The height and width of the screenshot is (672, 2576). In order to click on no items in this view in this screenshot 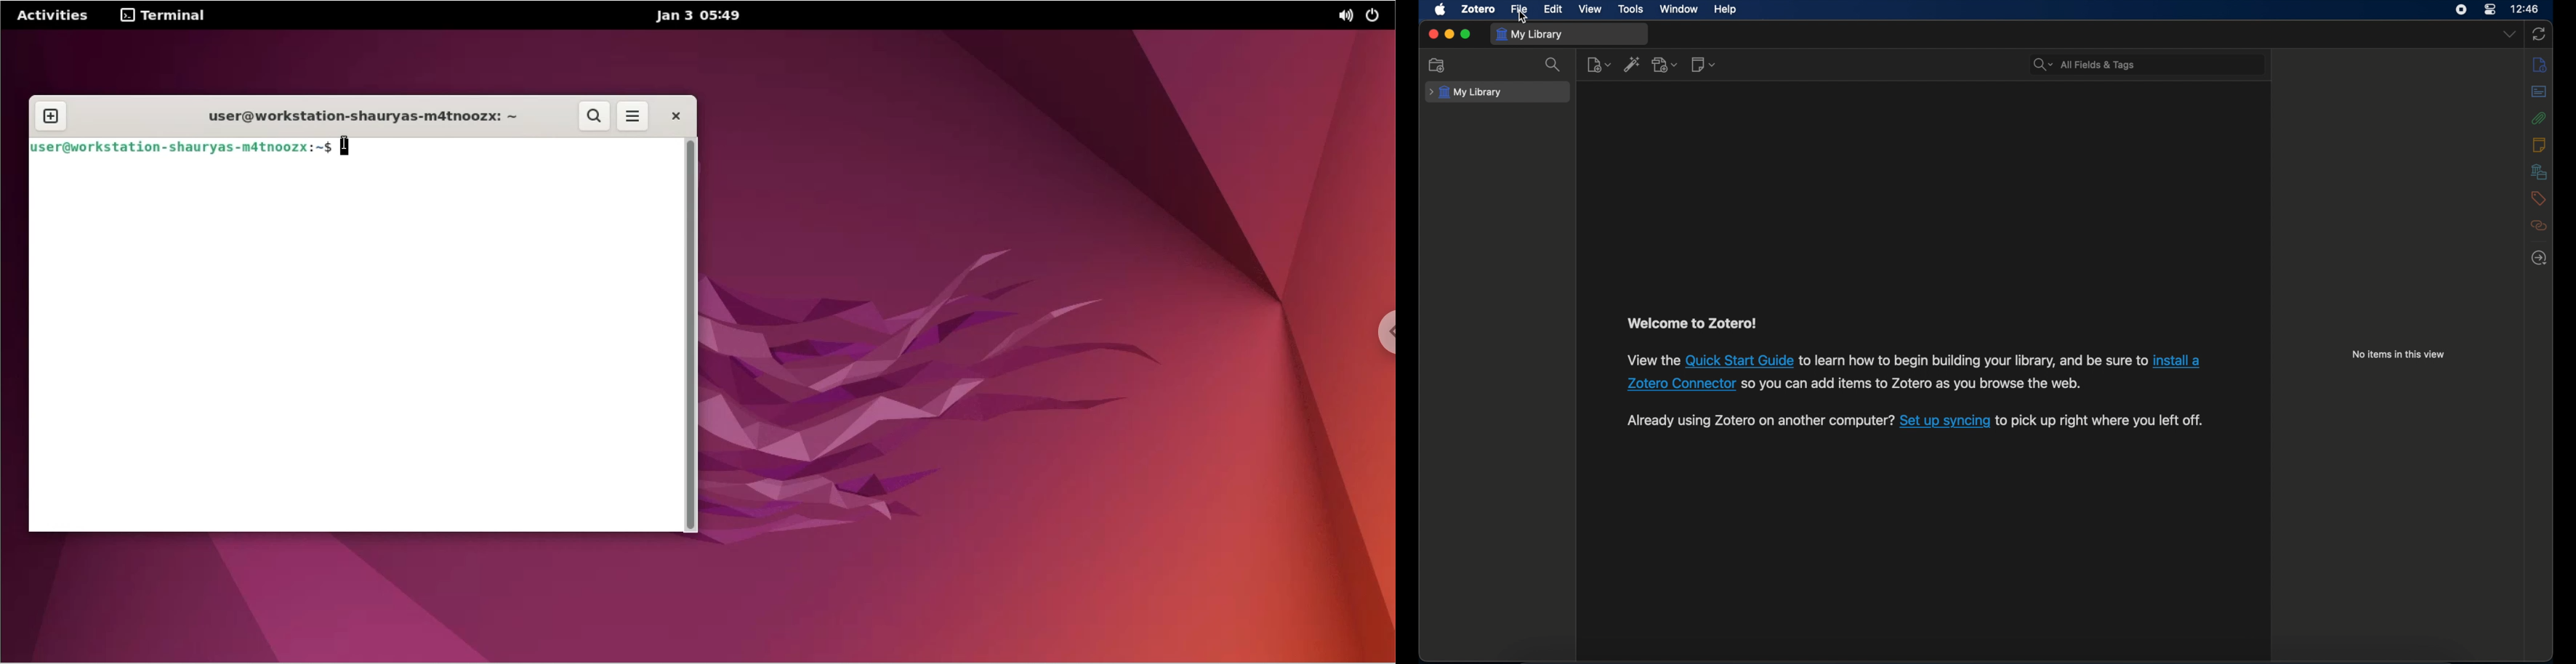, I will do `click(2399, 354)`.